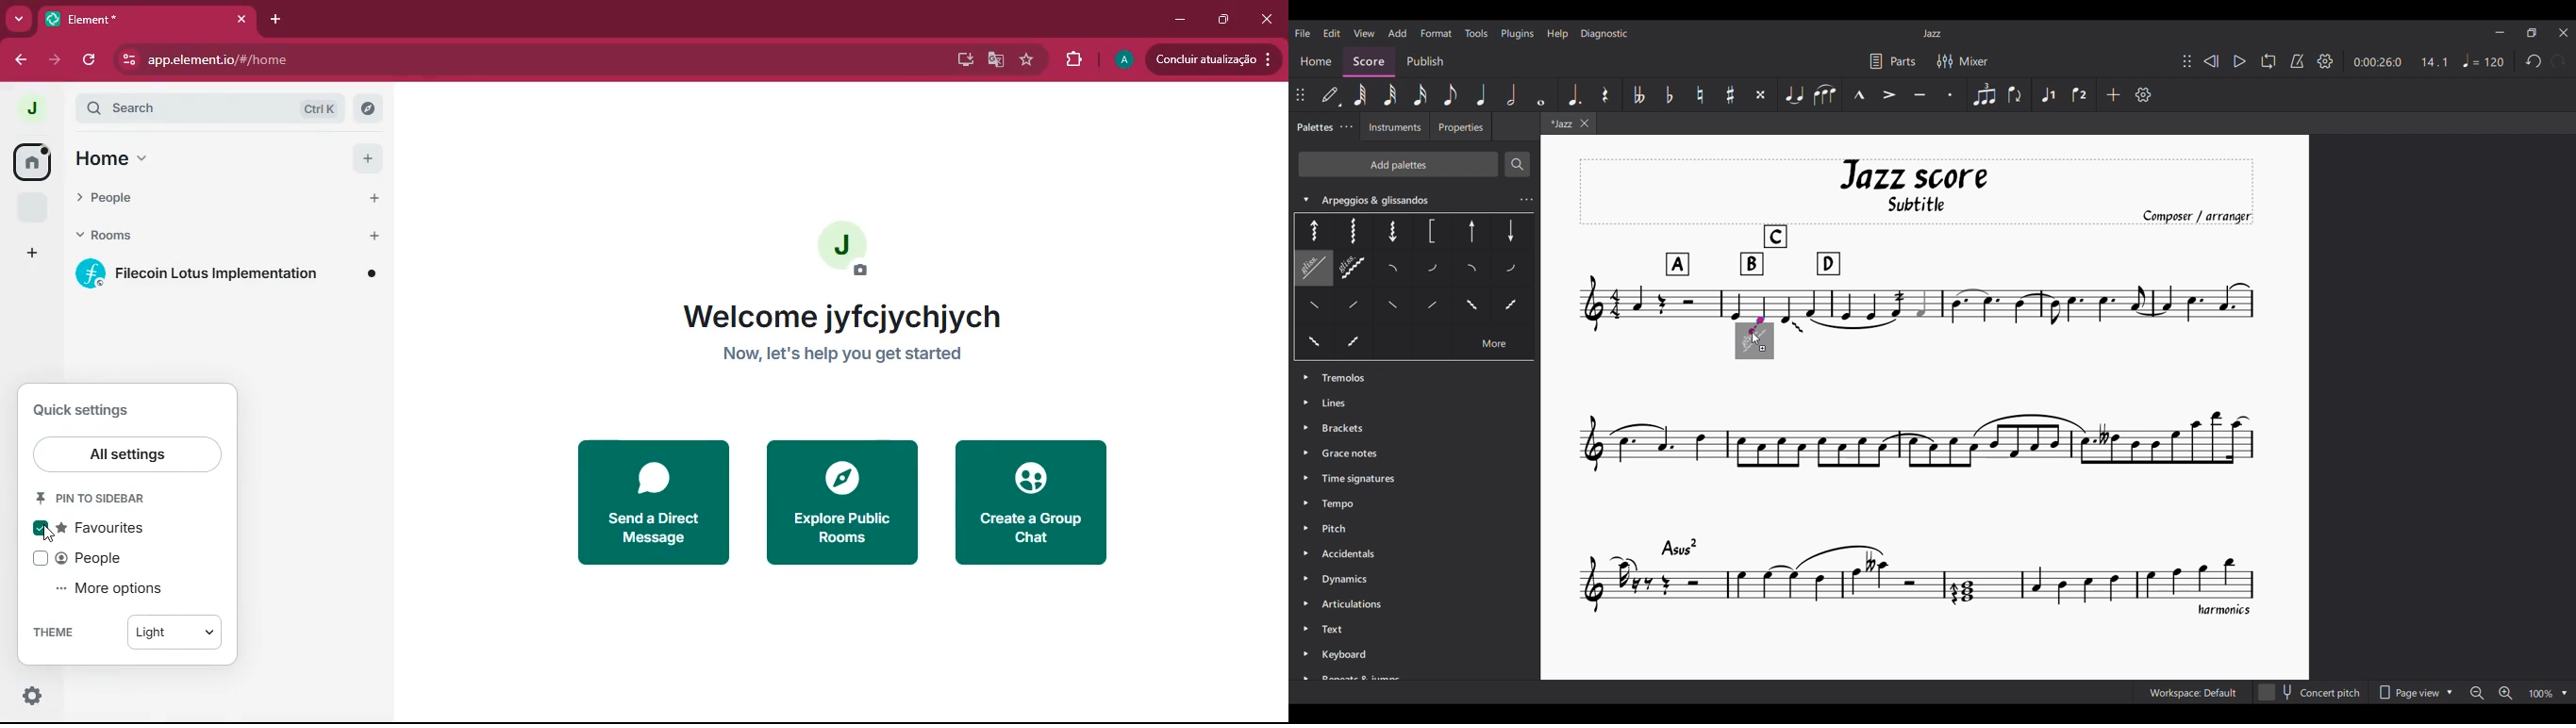  I want to click on minimize, so click(1181, 21).